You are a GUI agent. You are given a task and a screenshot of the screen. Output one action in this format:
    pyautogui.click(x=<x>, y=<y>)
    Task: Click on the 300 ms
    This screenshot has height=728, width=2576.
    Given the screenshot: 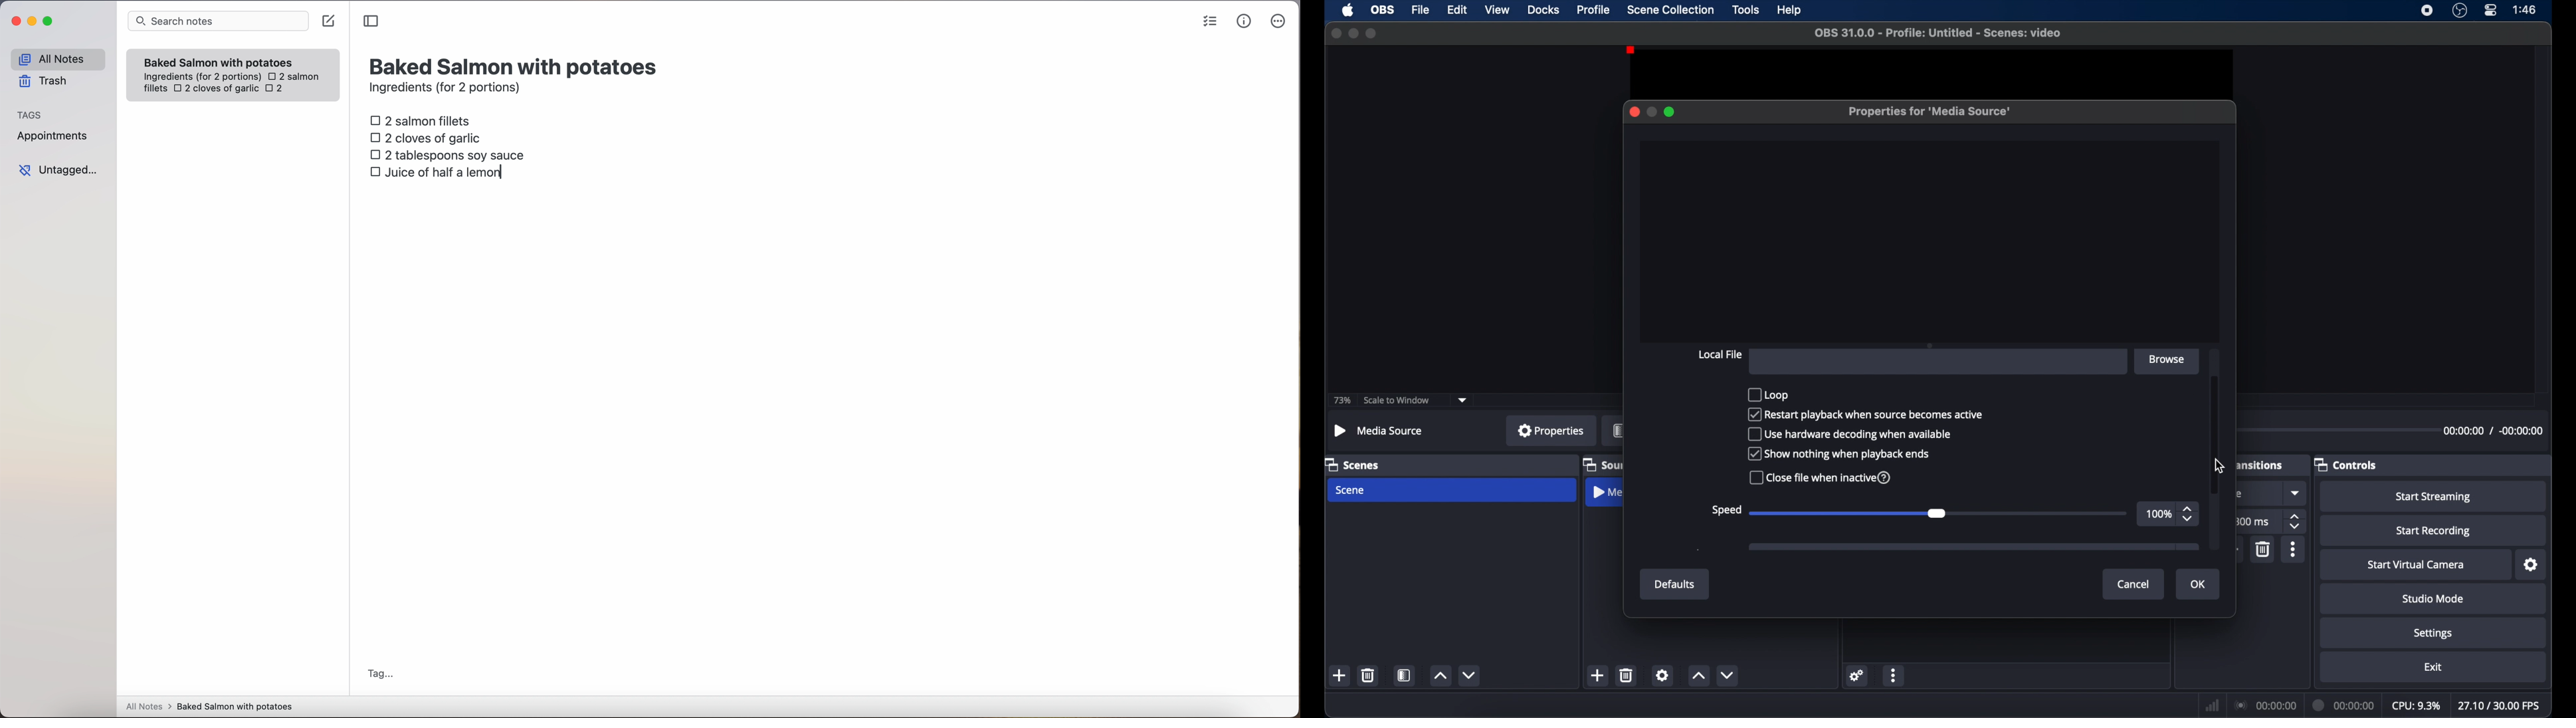 What is the action you would take?
    pyautogui.click(x=2252, y=521)
    